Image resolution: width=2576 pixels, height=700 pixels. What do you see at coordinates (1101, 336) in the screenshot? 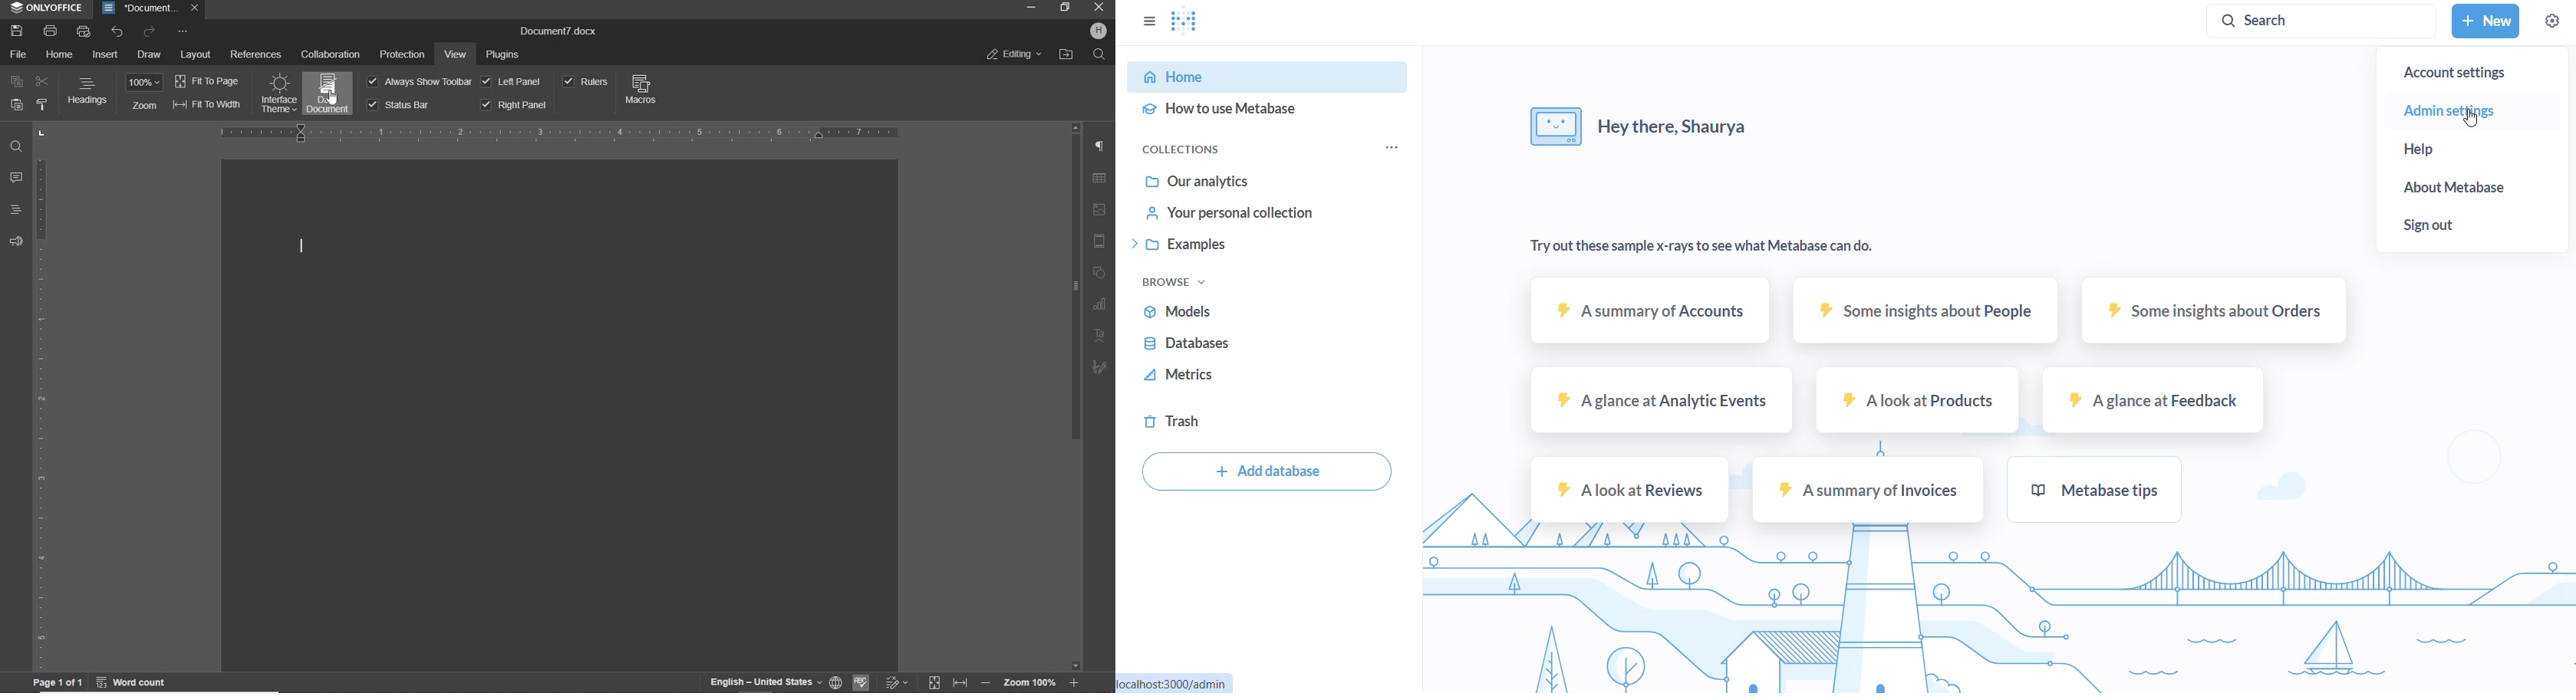
I see `TEXT ART` at bounding box center [1101, 336].